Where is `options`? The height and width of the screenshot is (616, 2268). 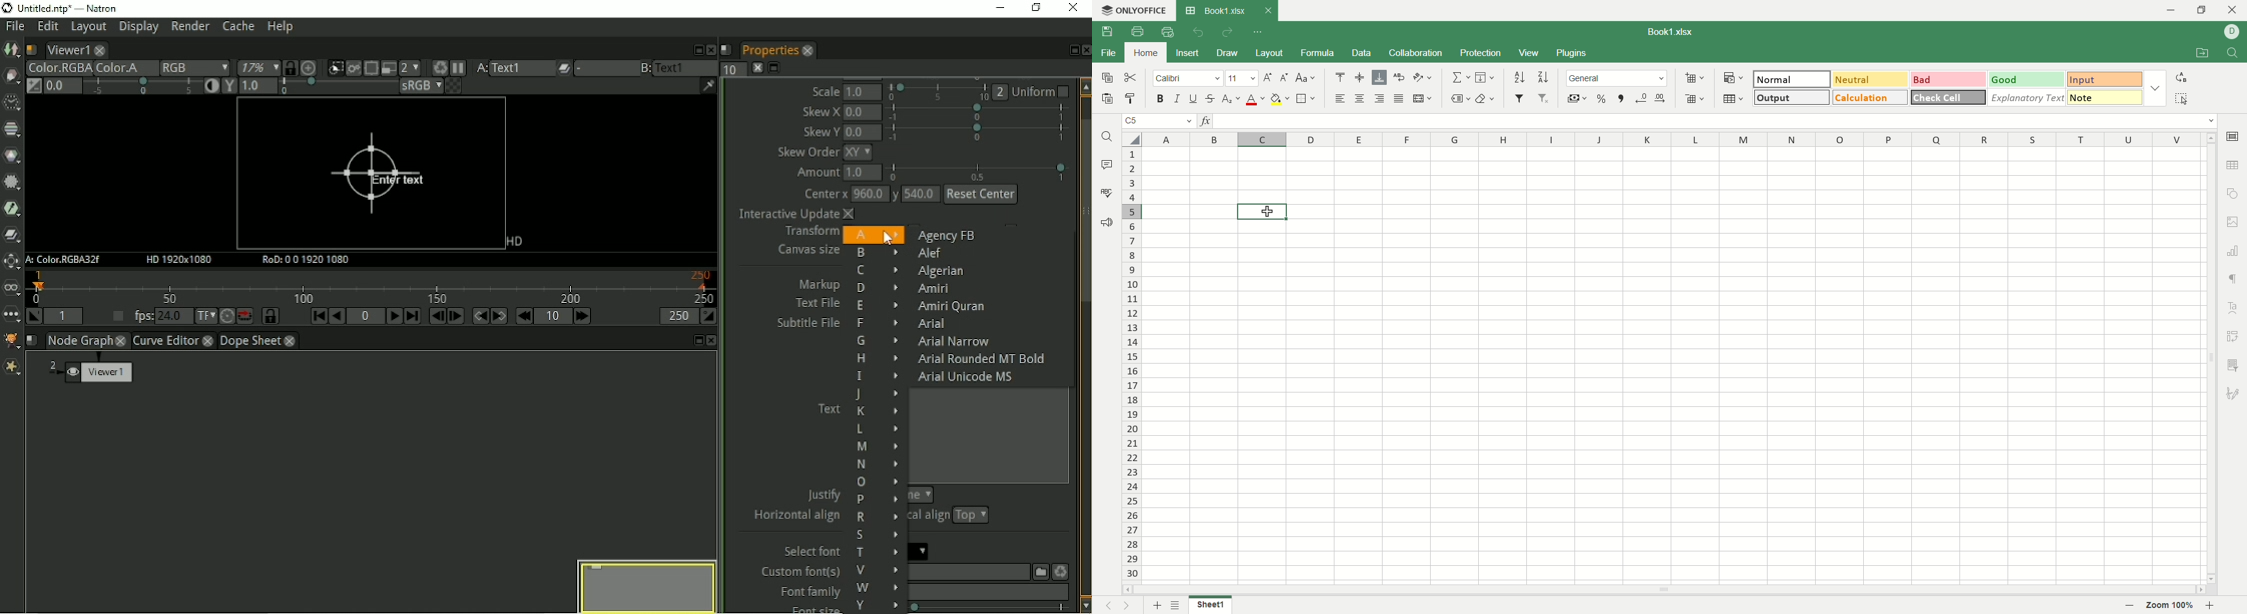 options is located at coordinates (2158, 86).